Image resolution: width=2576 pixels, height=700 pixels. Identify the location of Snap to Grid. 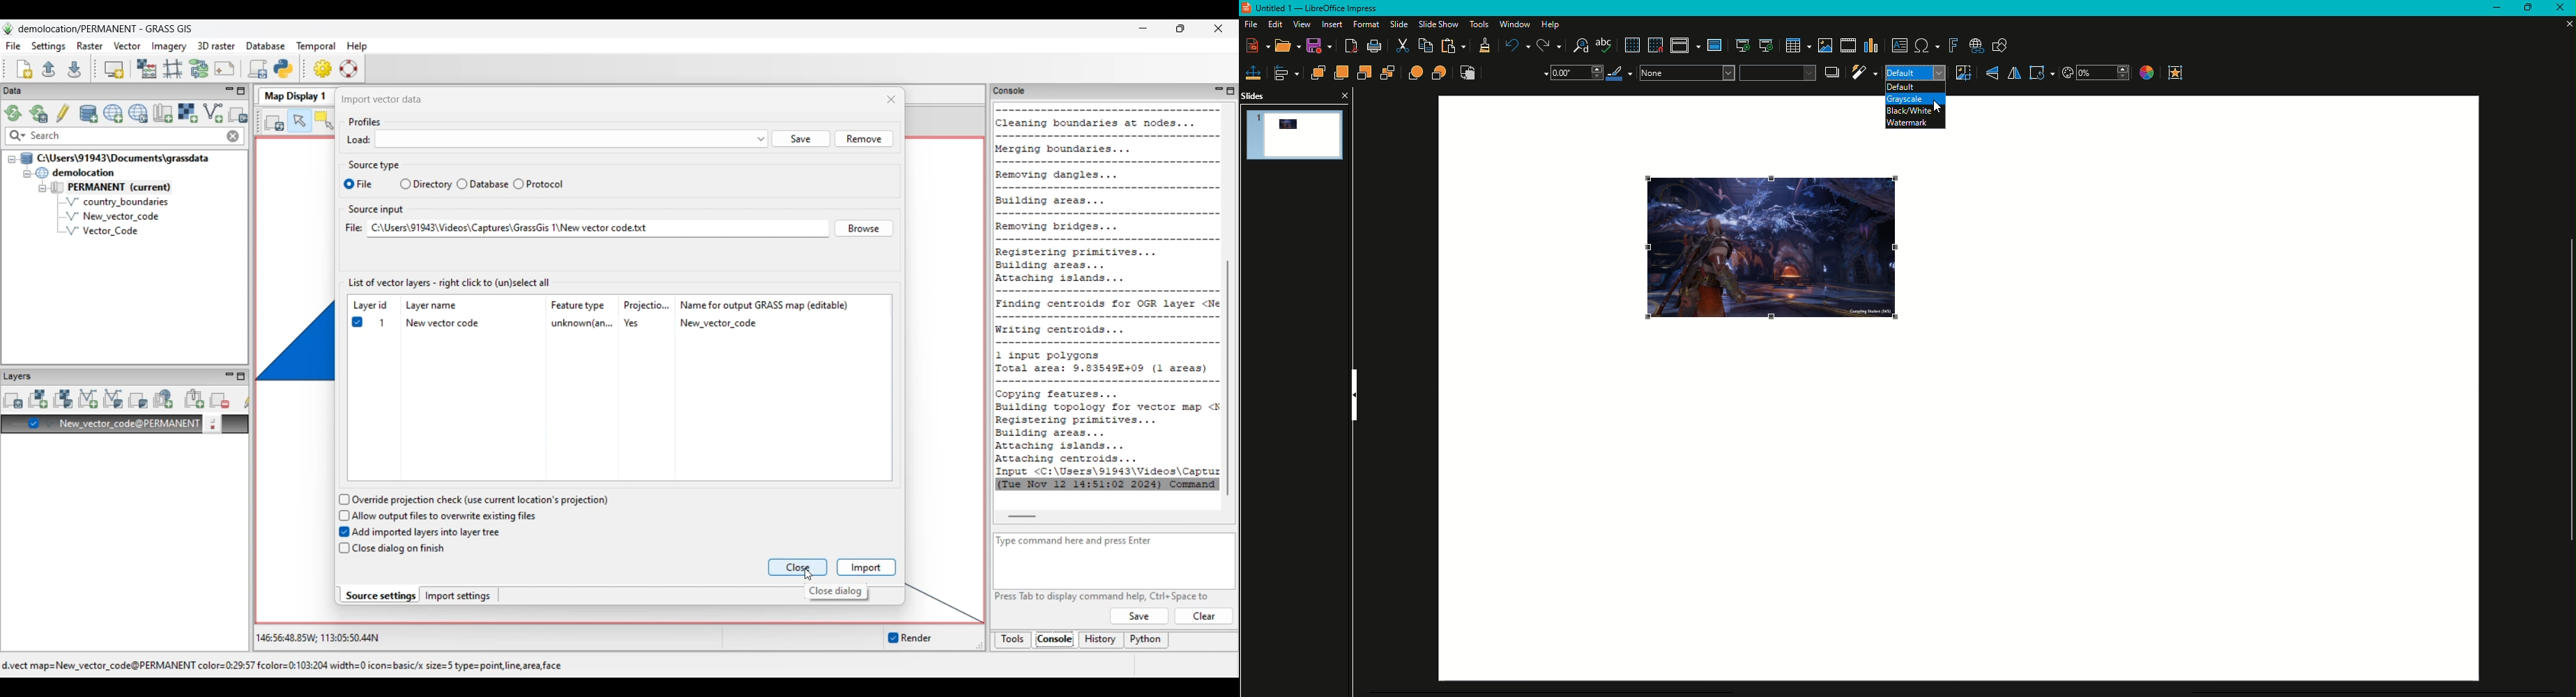
(1655, 45).